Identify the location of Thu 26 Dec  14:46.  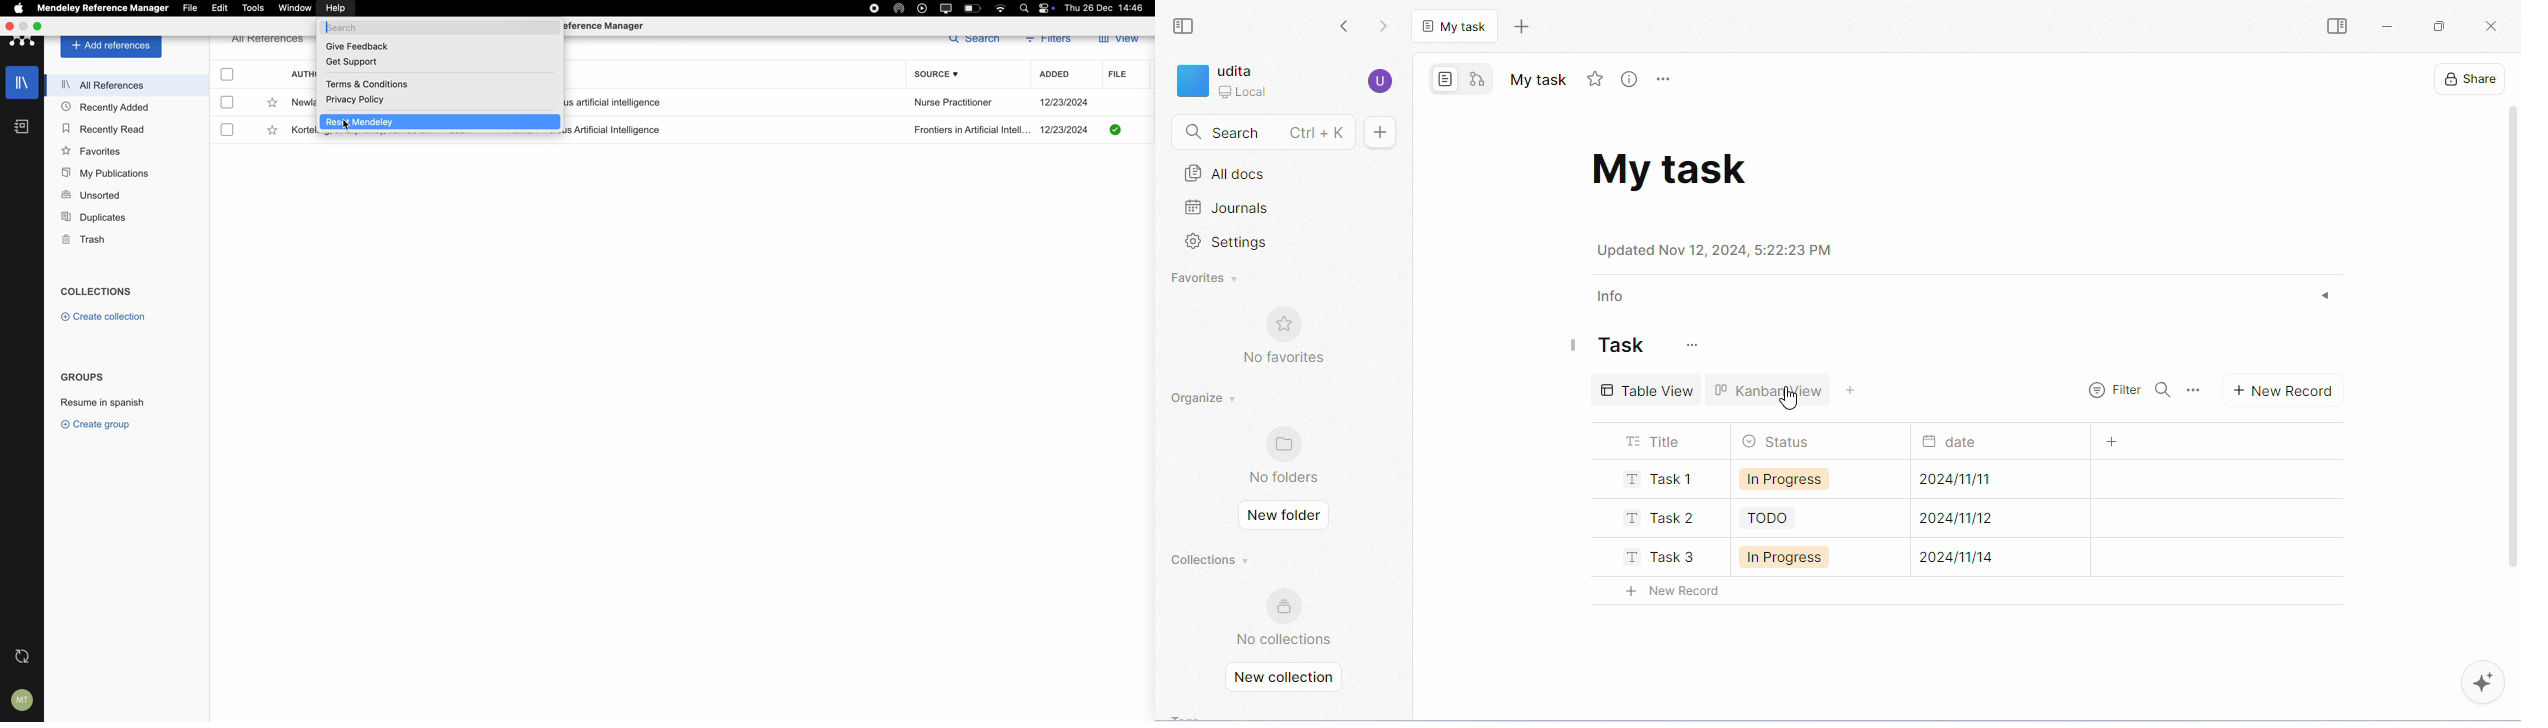
(1108, 8).